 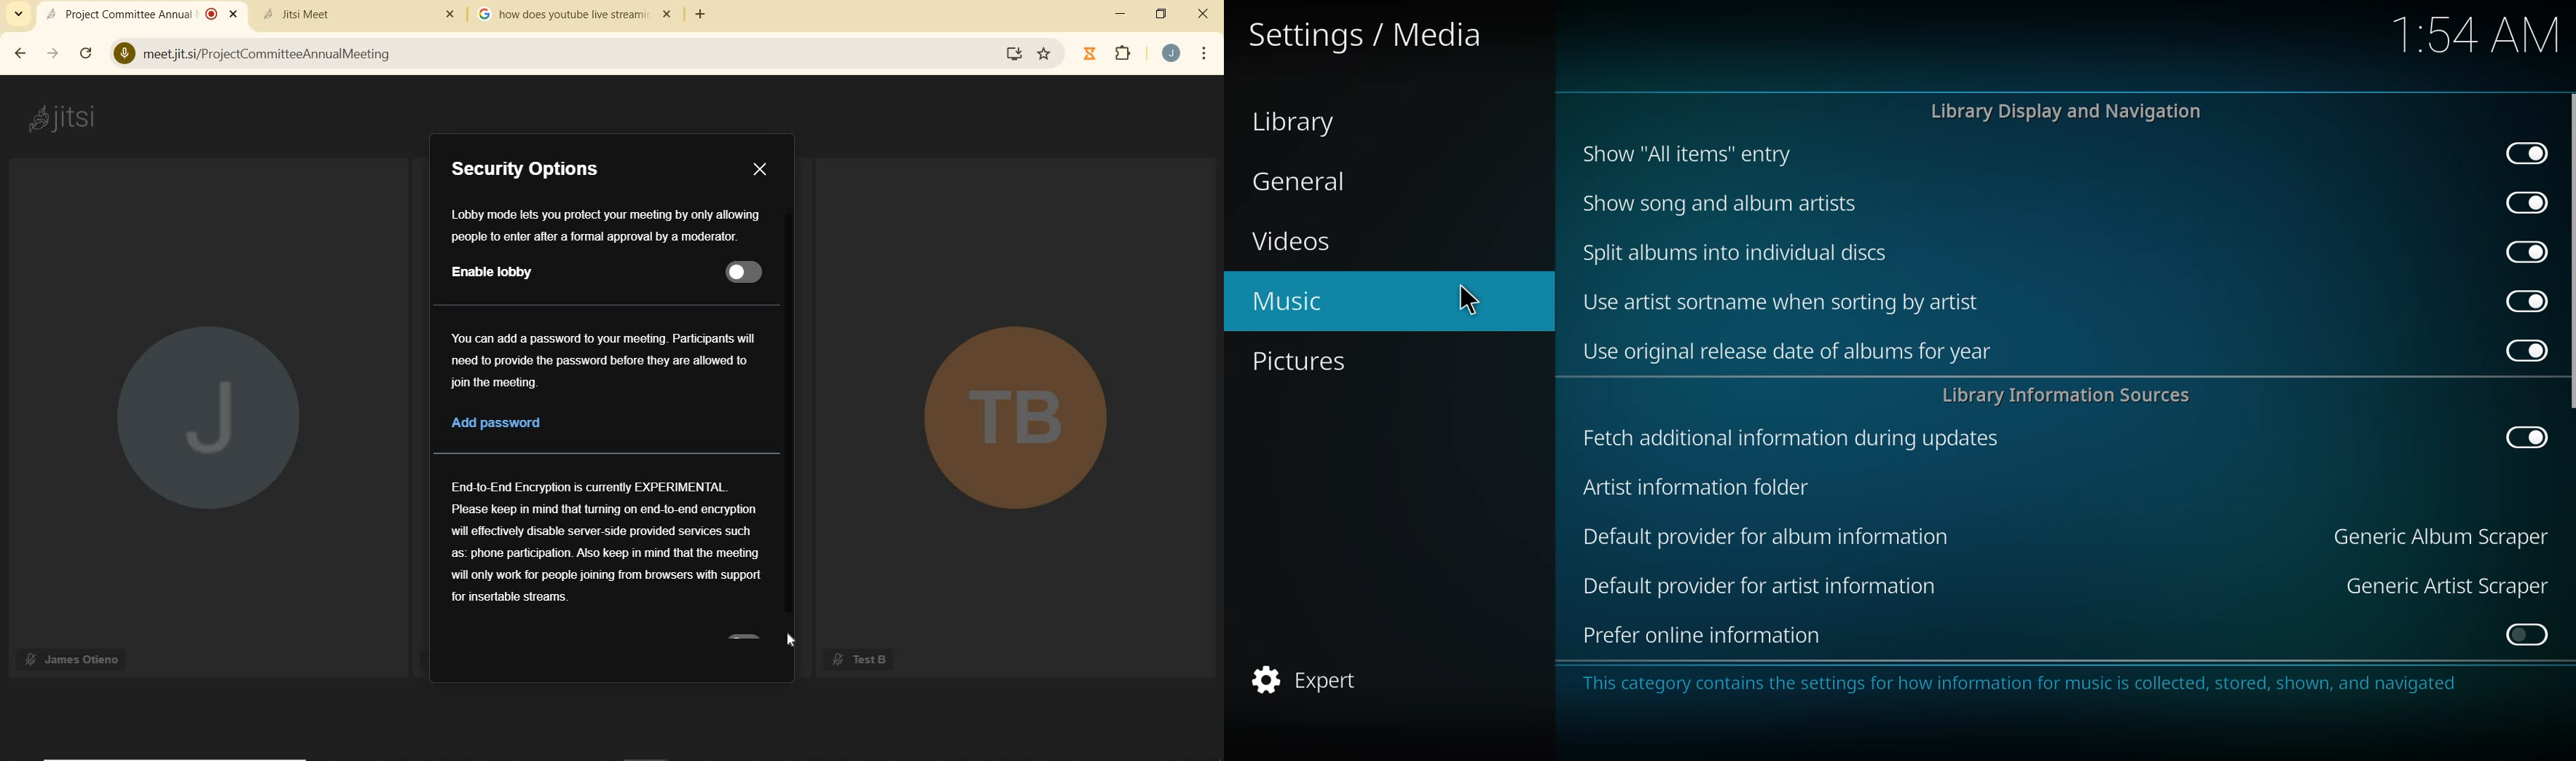 I want to click on library display and navigation, so click(x=2066, y=109).